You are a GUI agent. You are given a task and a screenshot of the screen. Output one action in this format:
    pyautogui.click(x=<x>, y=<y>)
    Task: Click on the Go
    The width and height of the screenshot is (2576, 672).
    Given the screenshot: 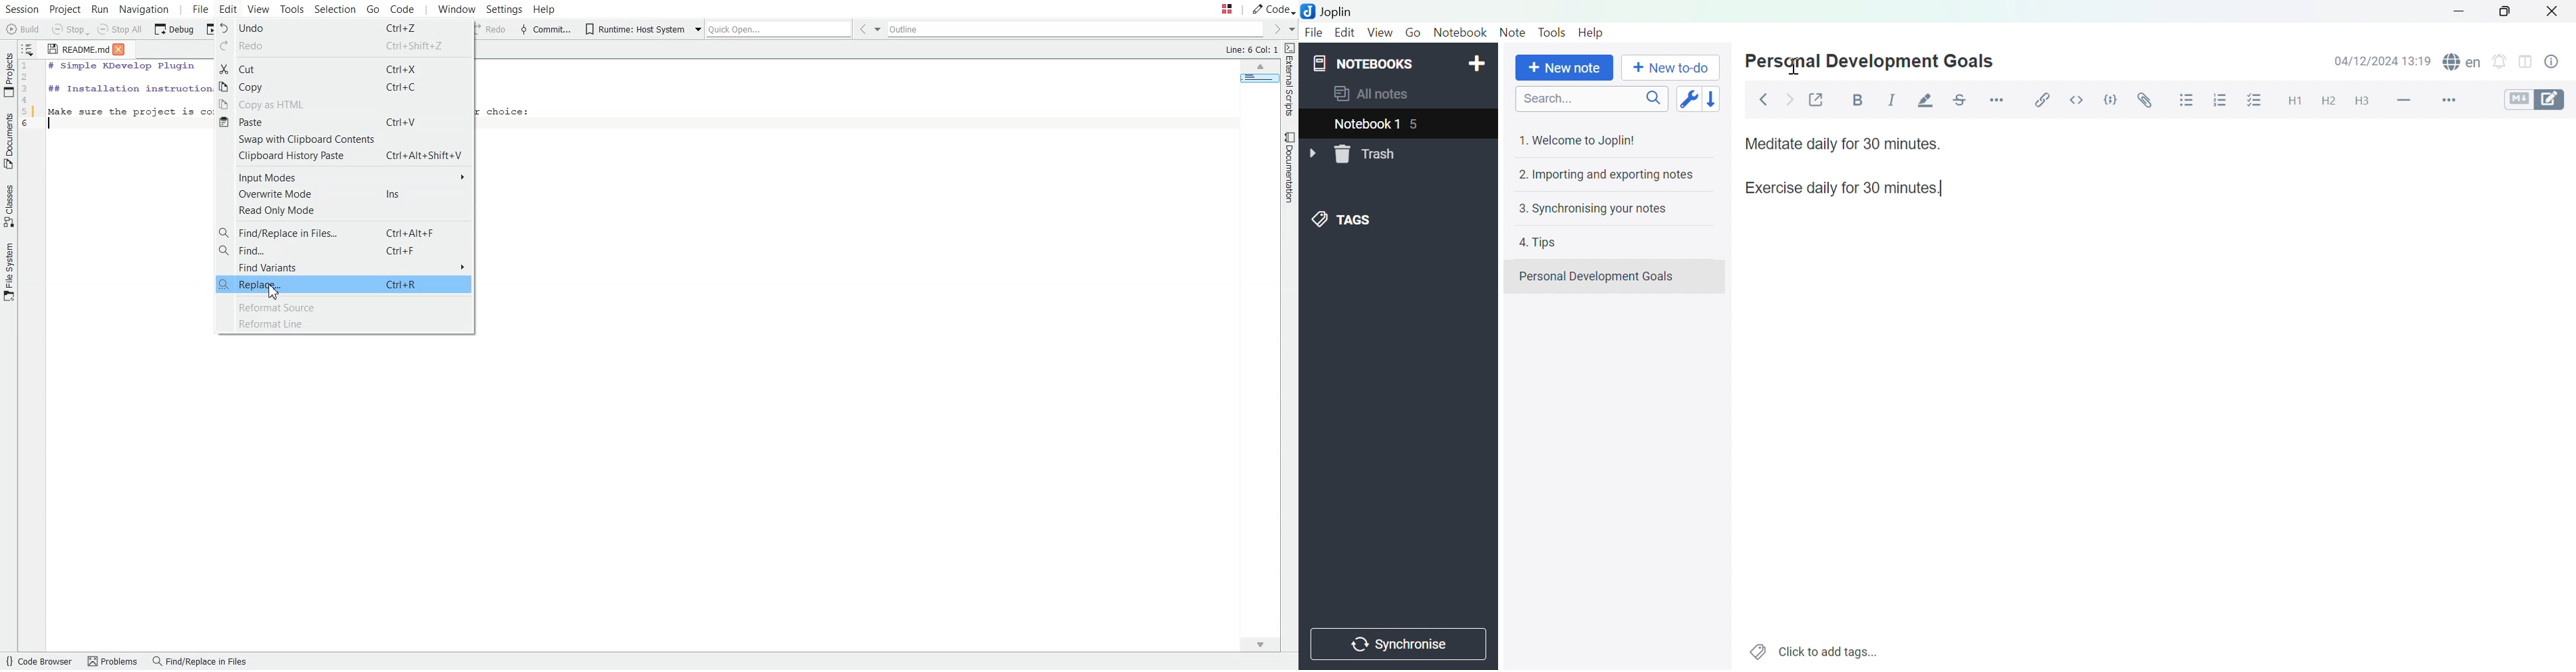 What is the action you would take?
    pyautogui.click(x=1413, y=33)
    